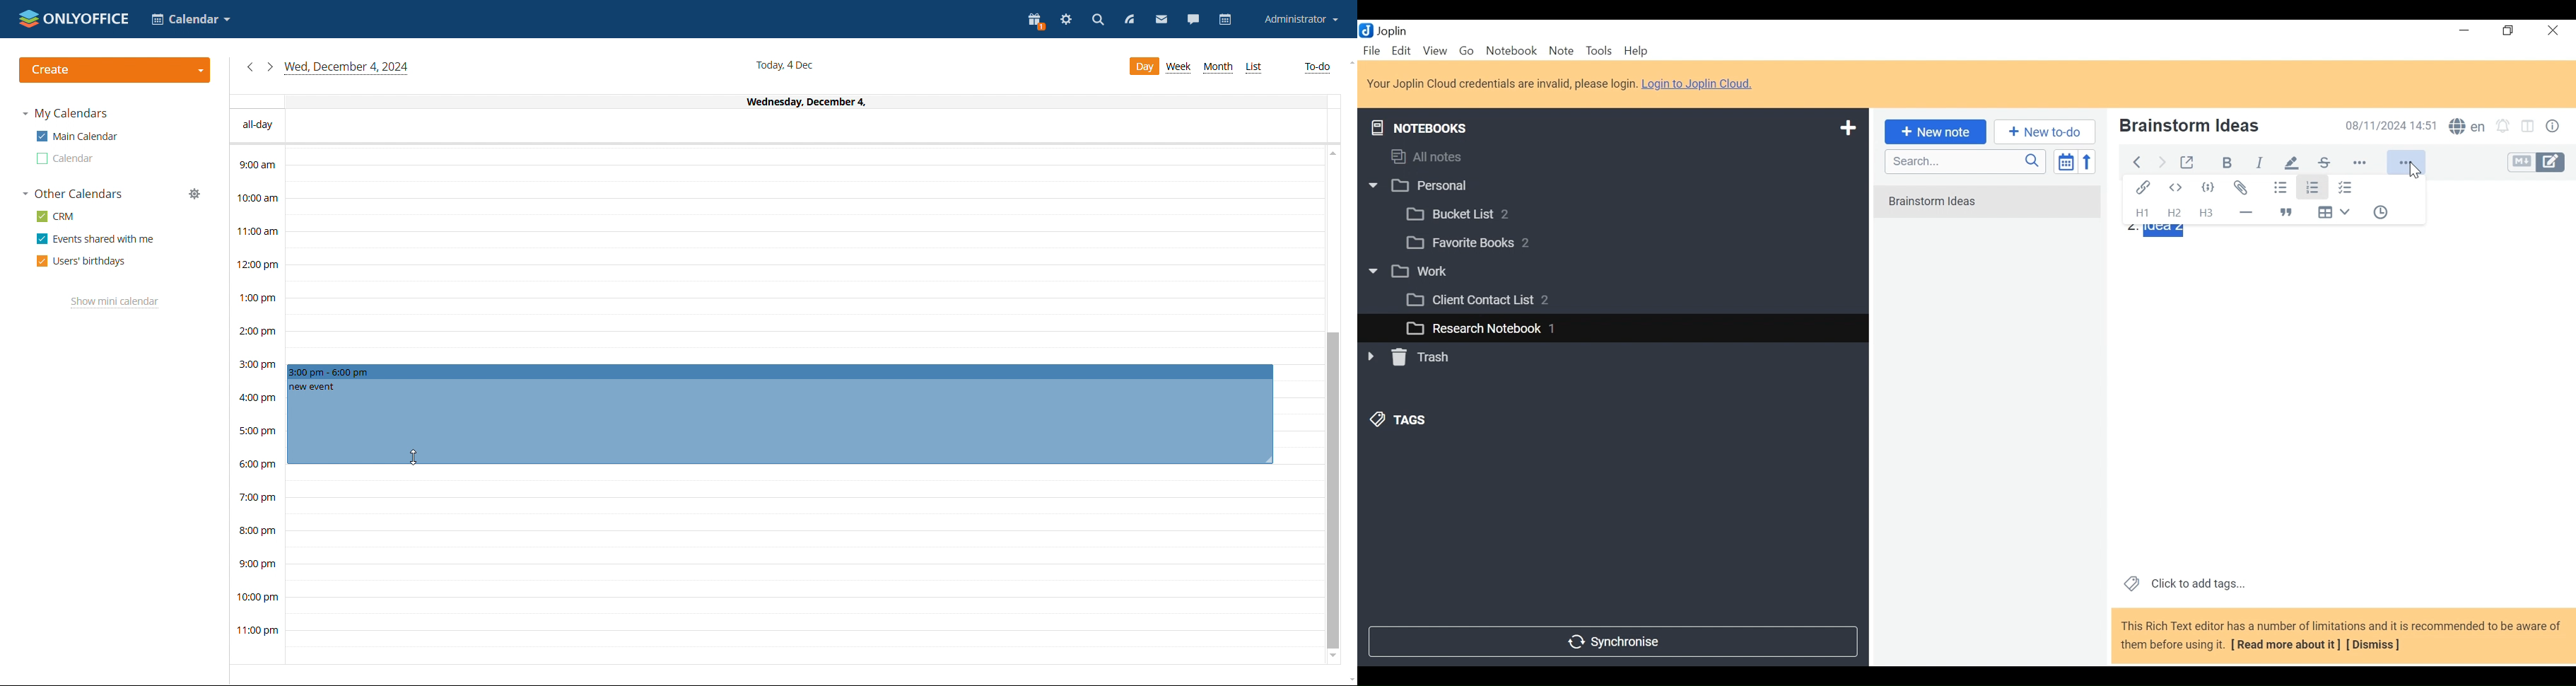 This screenshot has width=2576, height=700. Describe the element at coordinates (1466, 50) in the screenshot. I see `Go` at that location.